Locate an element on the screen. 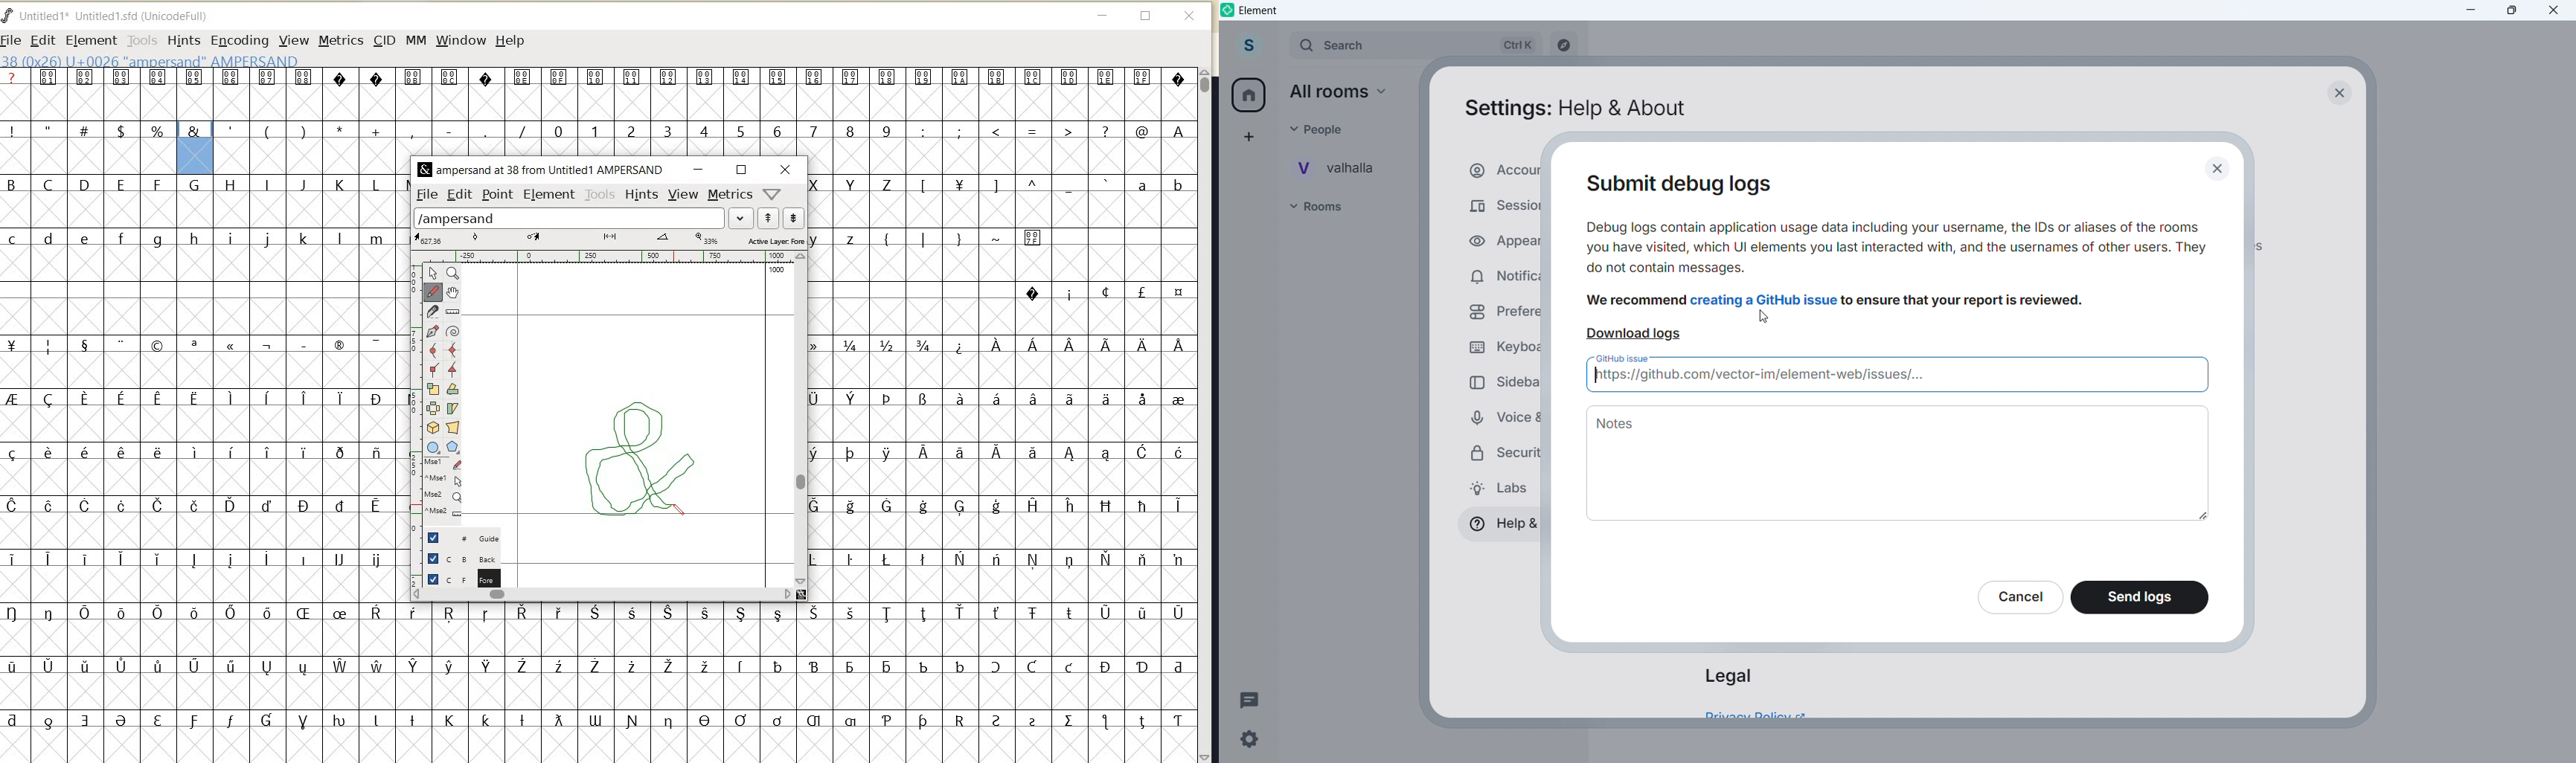 The height and width of the screenshot is (784, 2576). flip the selection is located at coordinates (433, 408).